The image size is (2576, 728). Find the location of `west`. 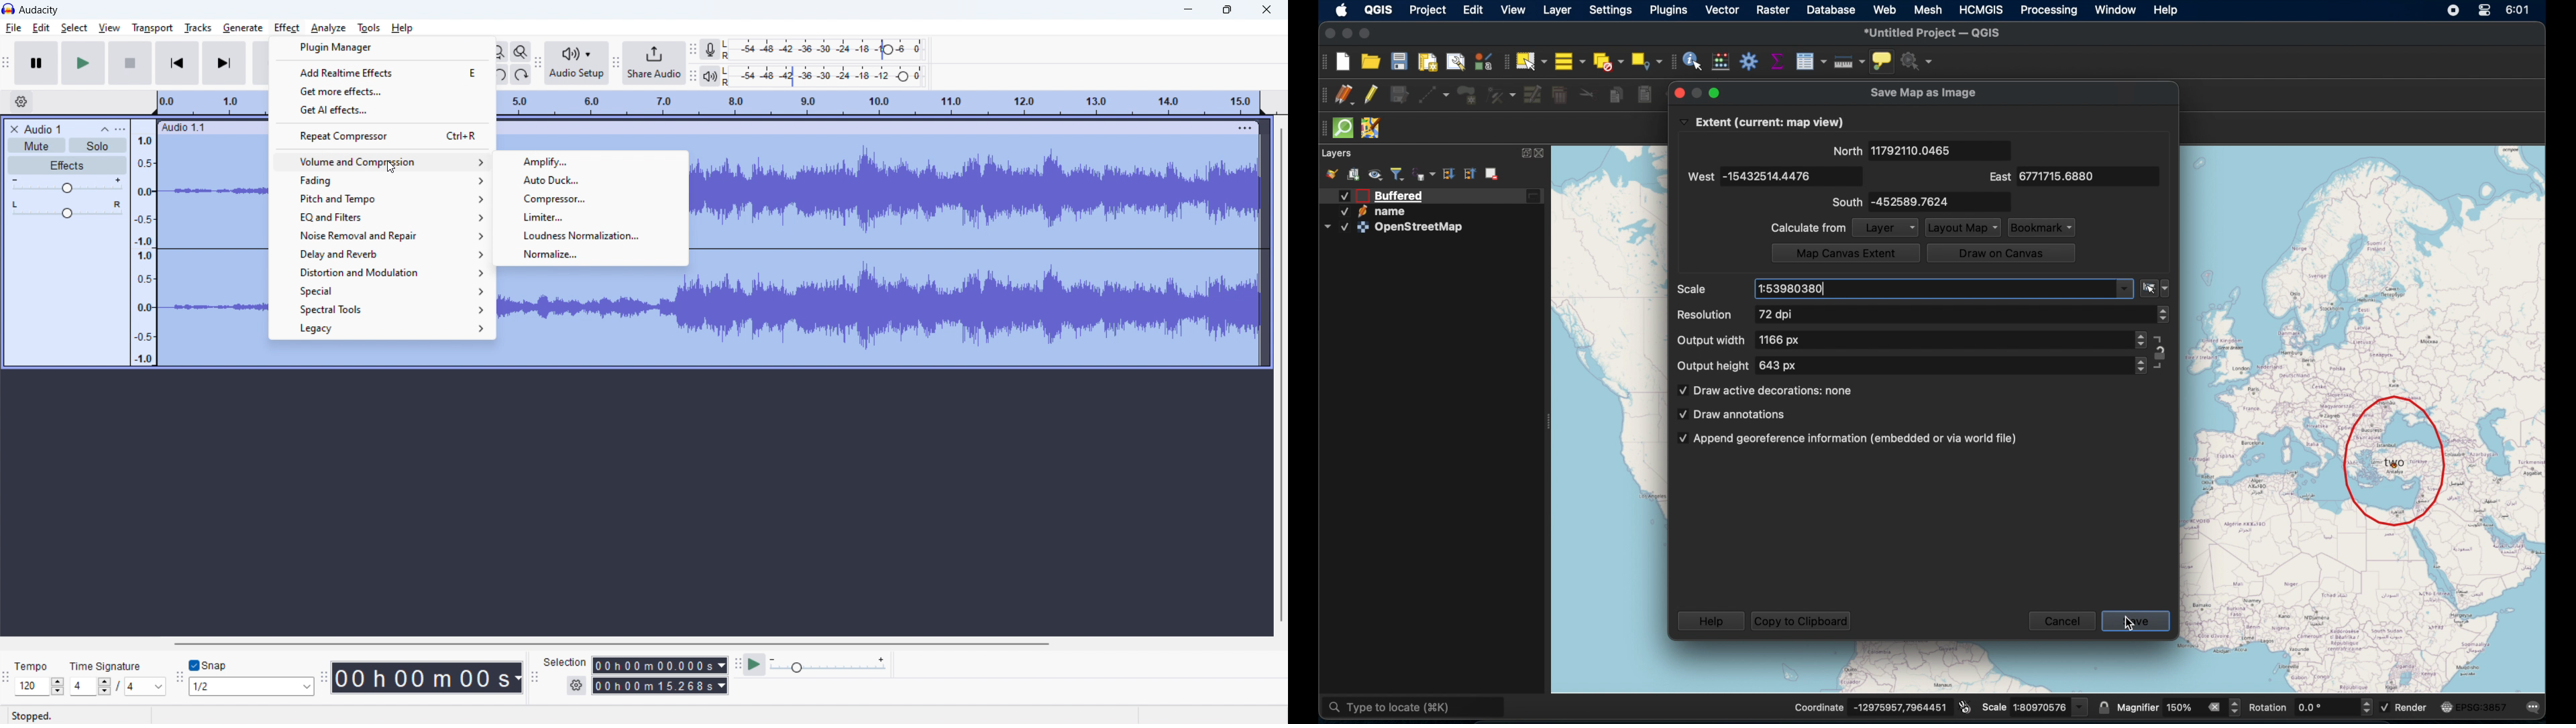

west is located at coordinates (1700, 177).